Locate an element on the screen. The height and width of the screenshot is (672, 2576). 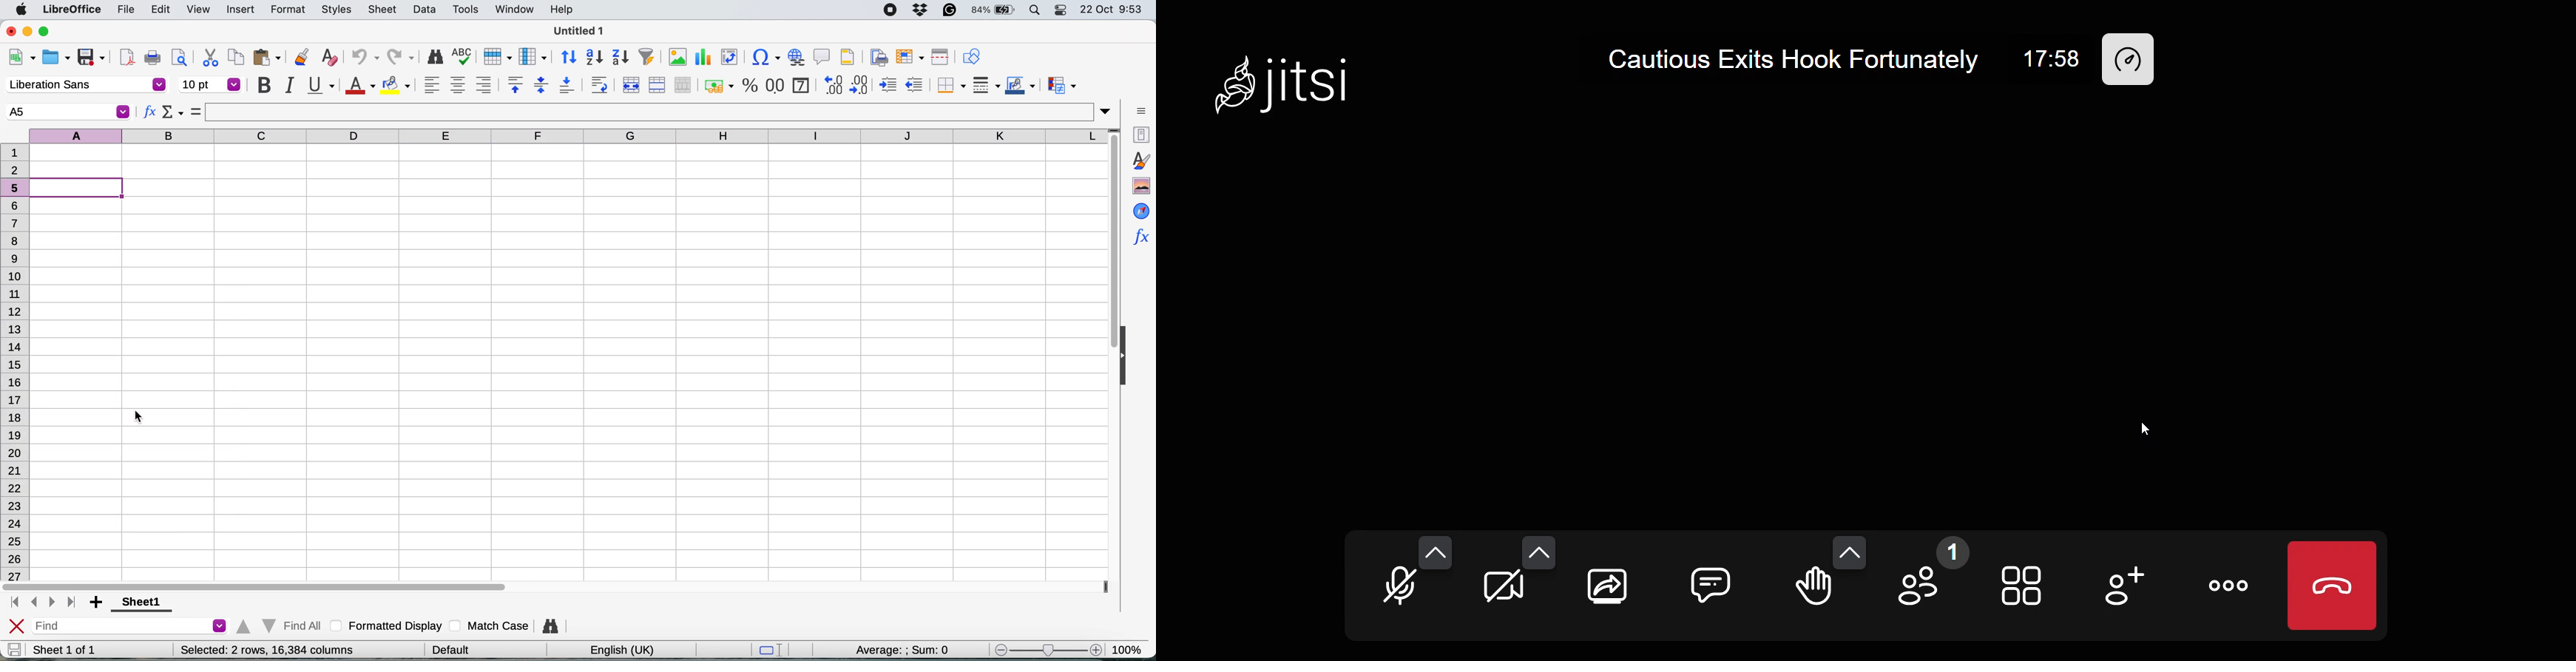
center vertically is located at coordinates (541, 84).